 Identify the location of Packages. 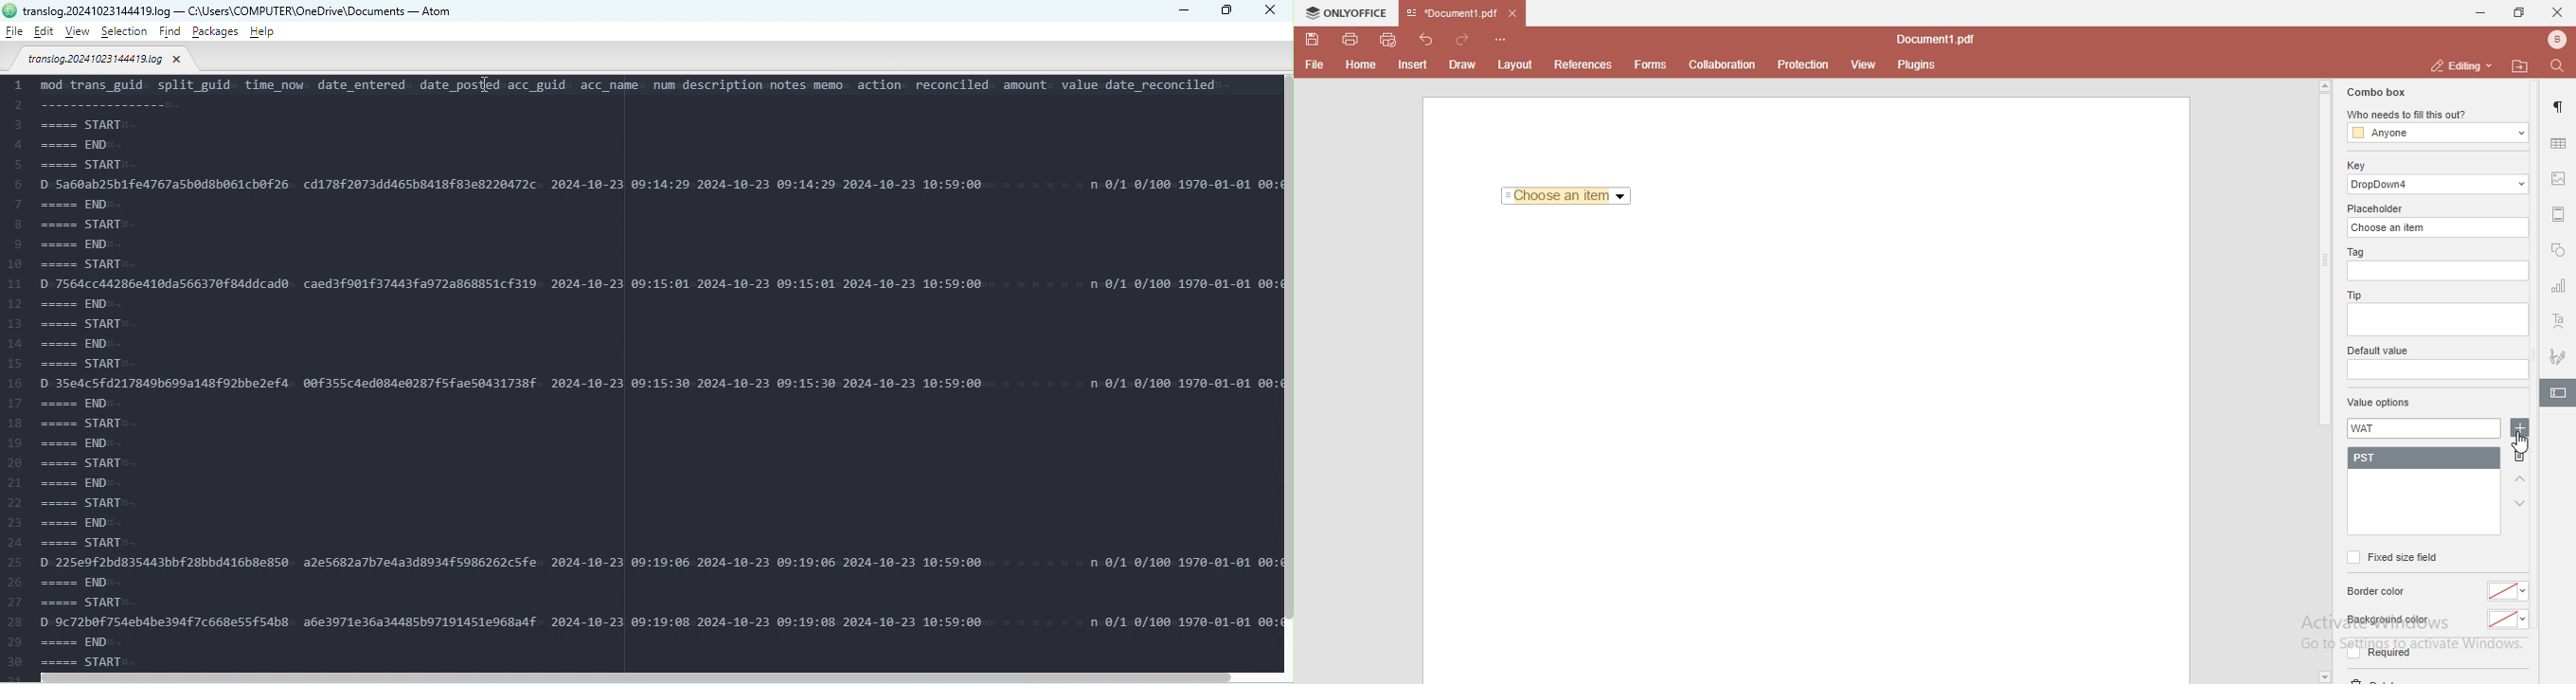
(217, 31).